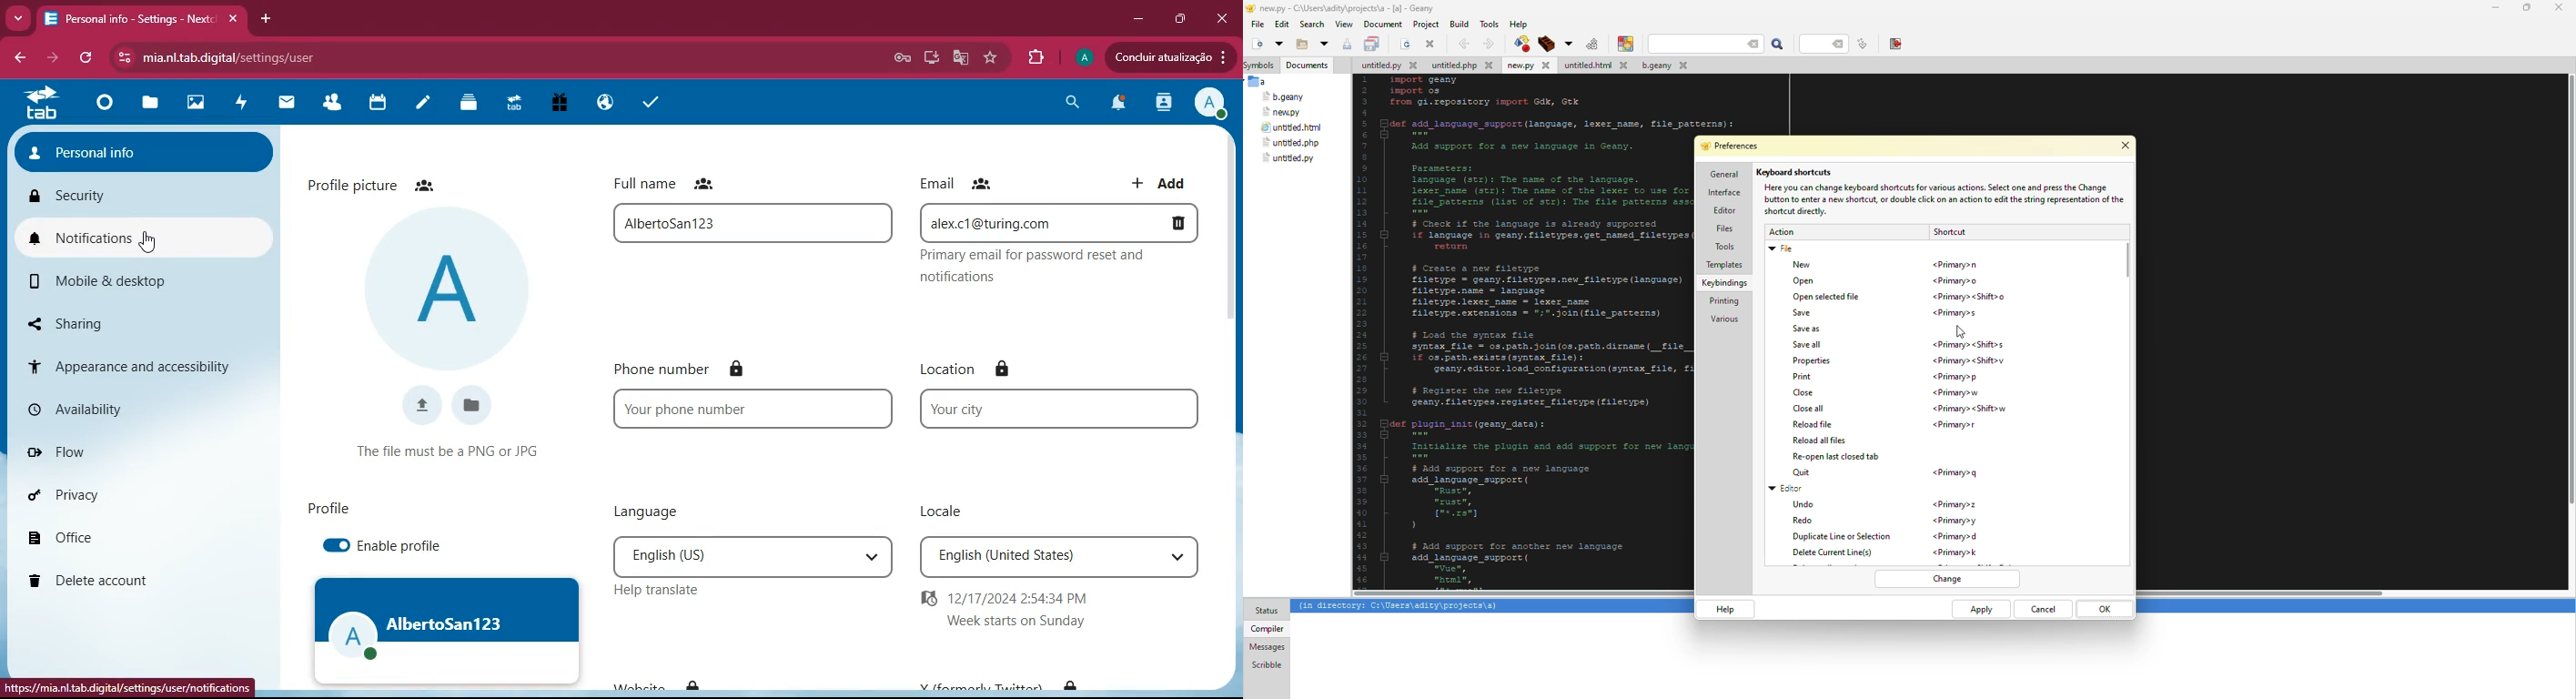 The height and width of the screenshot is (700, 2576). Describe the element at coordinates (377, 184) in the screenshot. I see `profile picture` at that location.